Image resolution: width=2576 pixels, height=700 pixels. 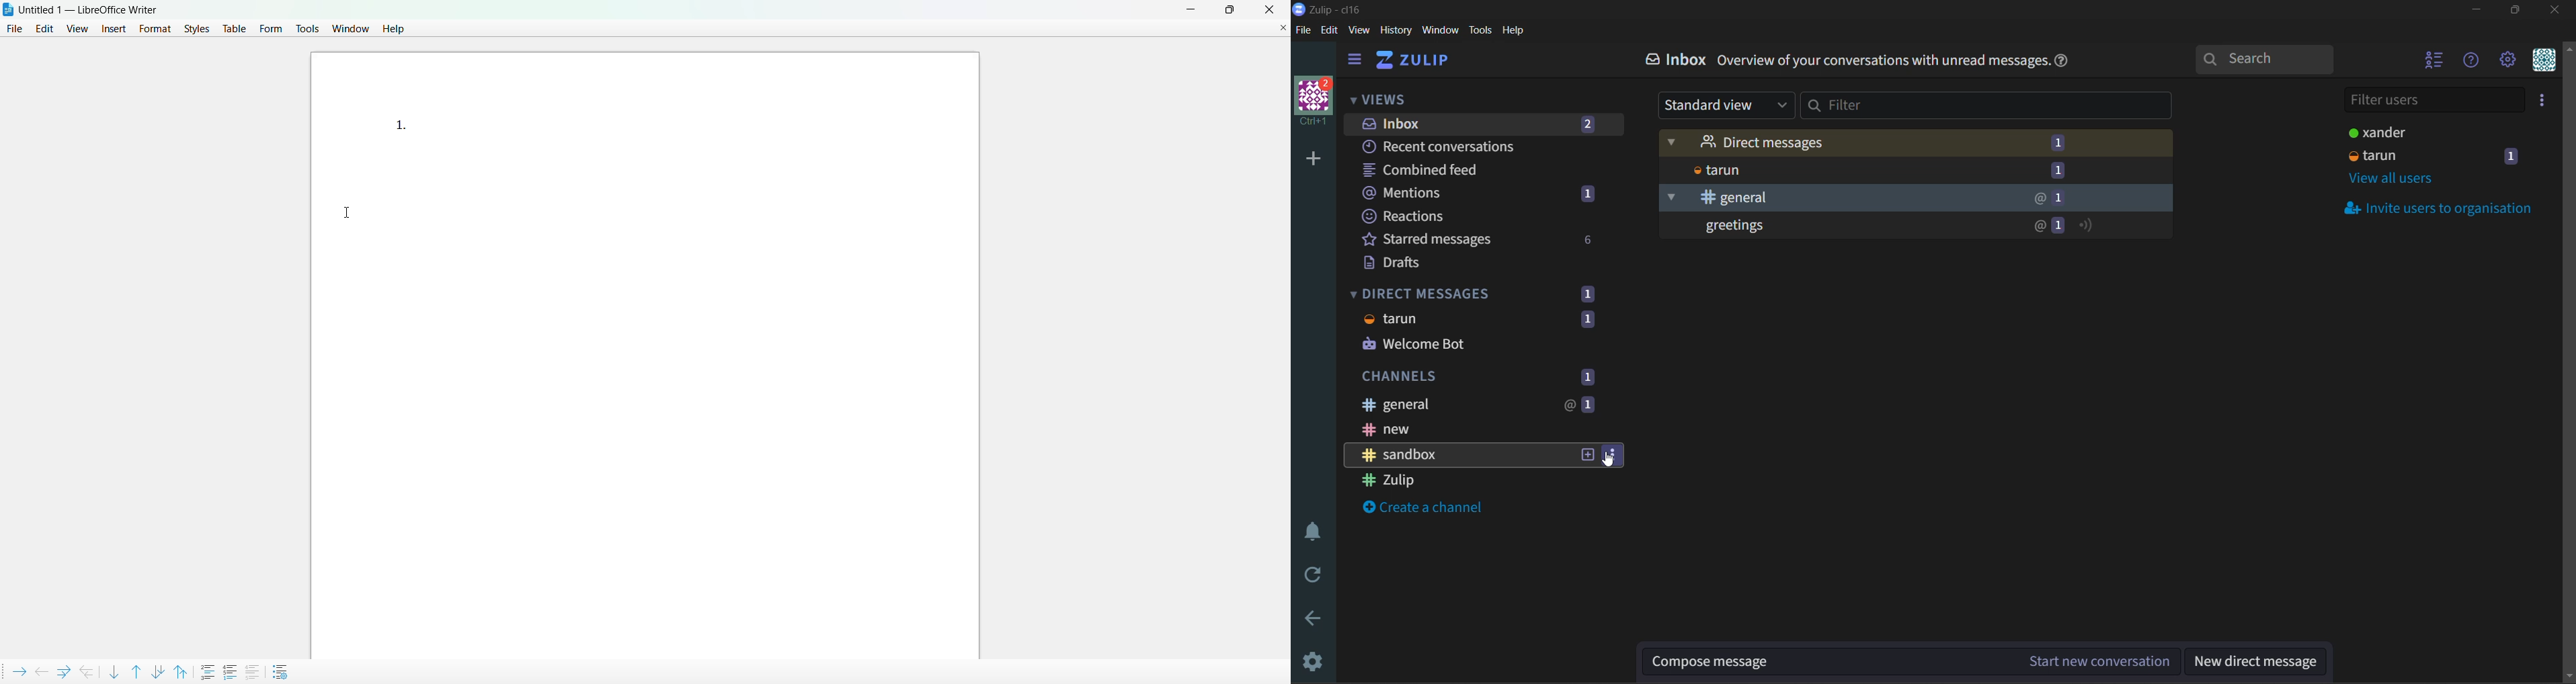 What do you see at coordinates (1358, 61) in the screenshot?
I see `hide side bar` at bounding box center [1358, 61].